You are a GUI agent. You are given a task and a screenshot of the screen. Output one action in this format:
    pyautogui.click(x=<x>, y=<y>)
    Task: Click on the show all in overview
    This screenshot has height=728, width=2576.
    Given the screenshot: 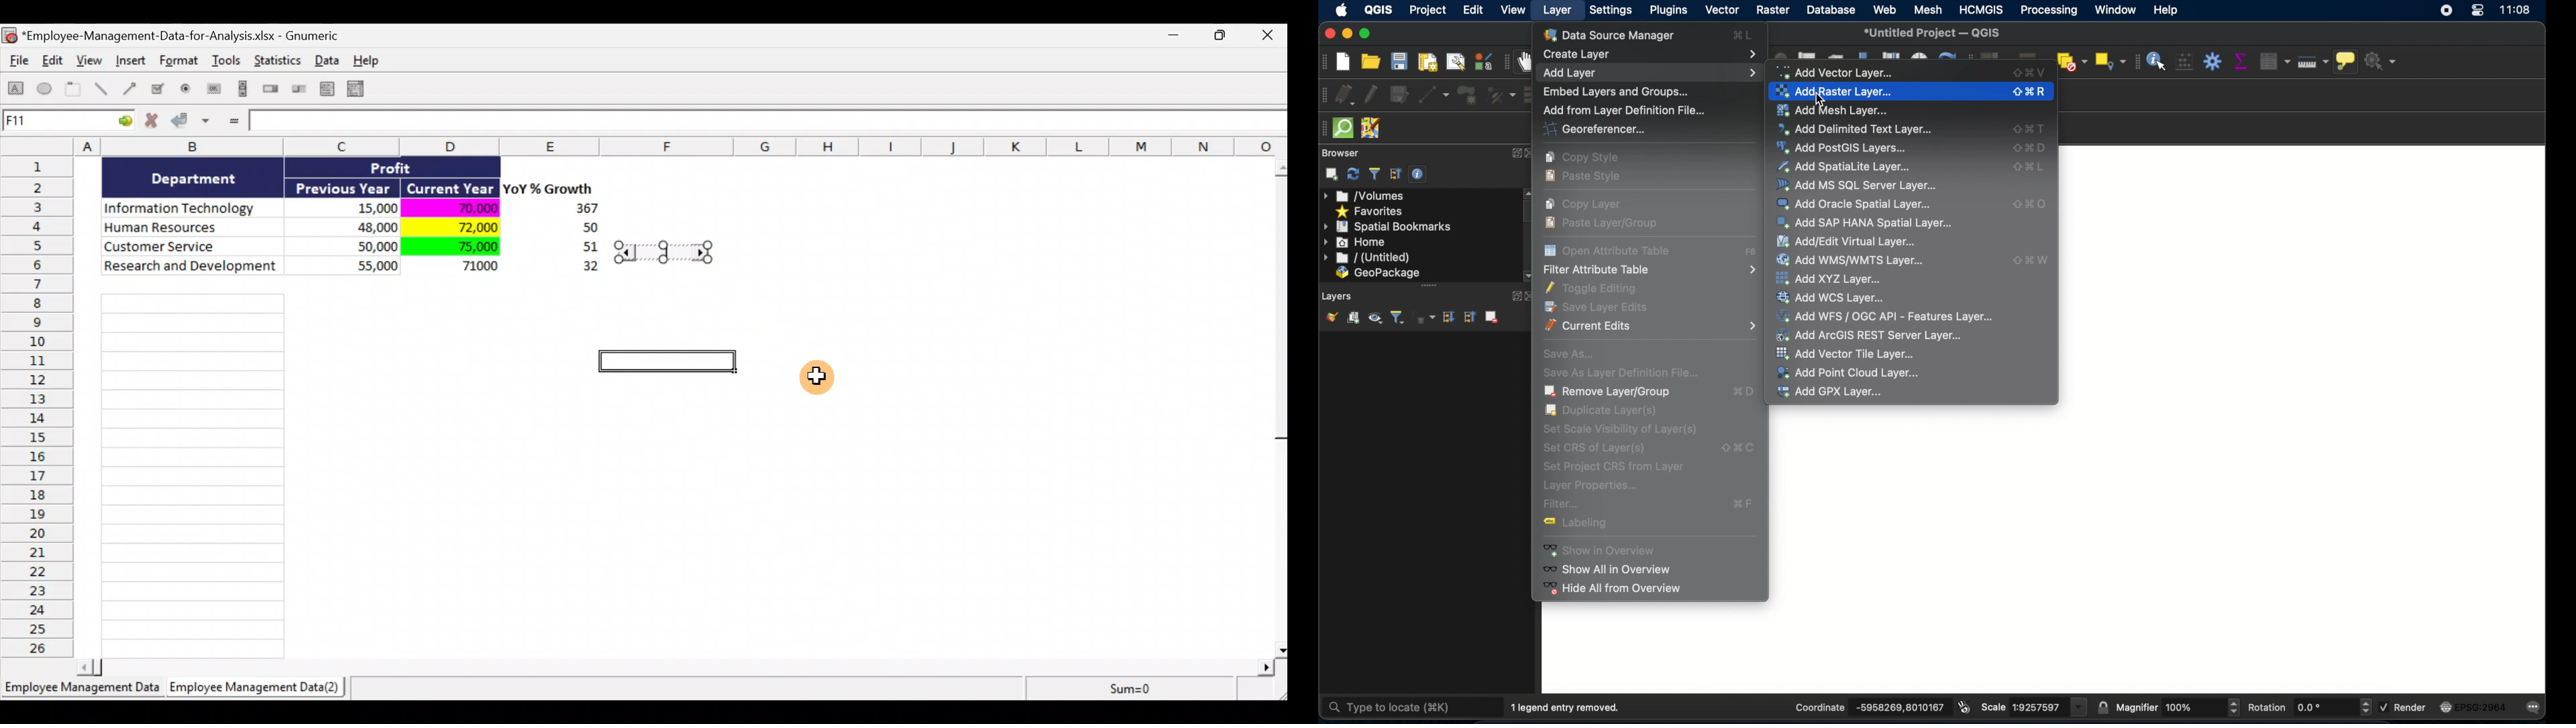 What is the action you would take?
    pyautogui.click(x=1613, y=569)
    